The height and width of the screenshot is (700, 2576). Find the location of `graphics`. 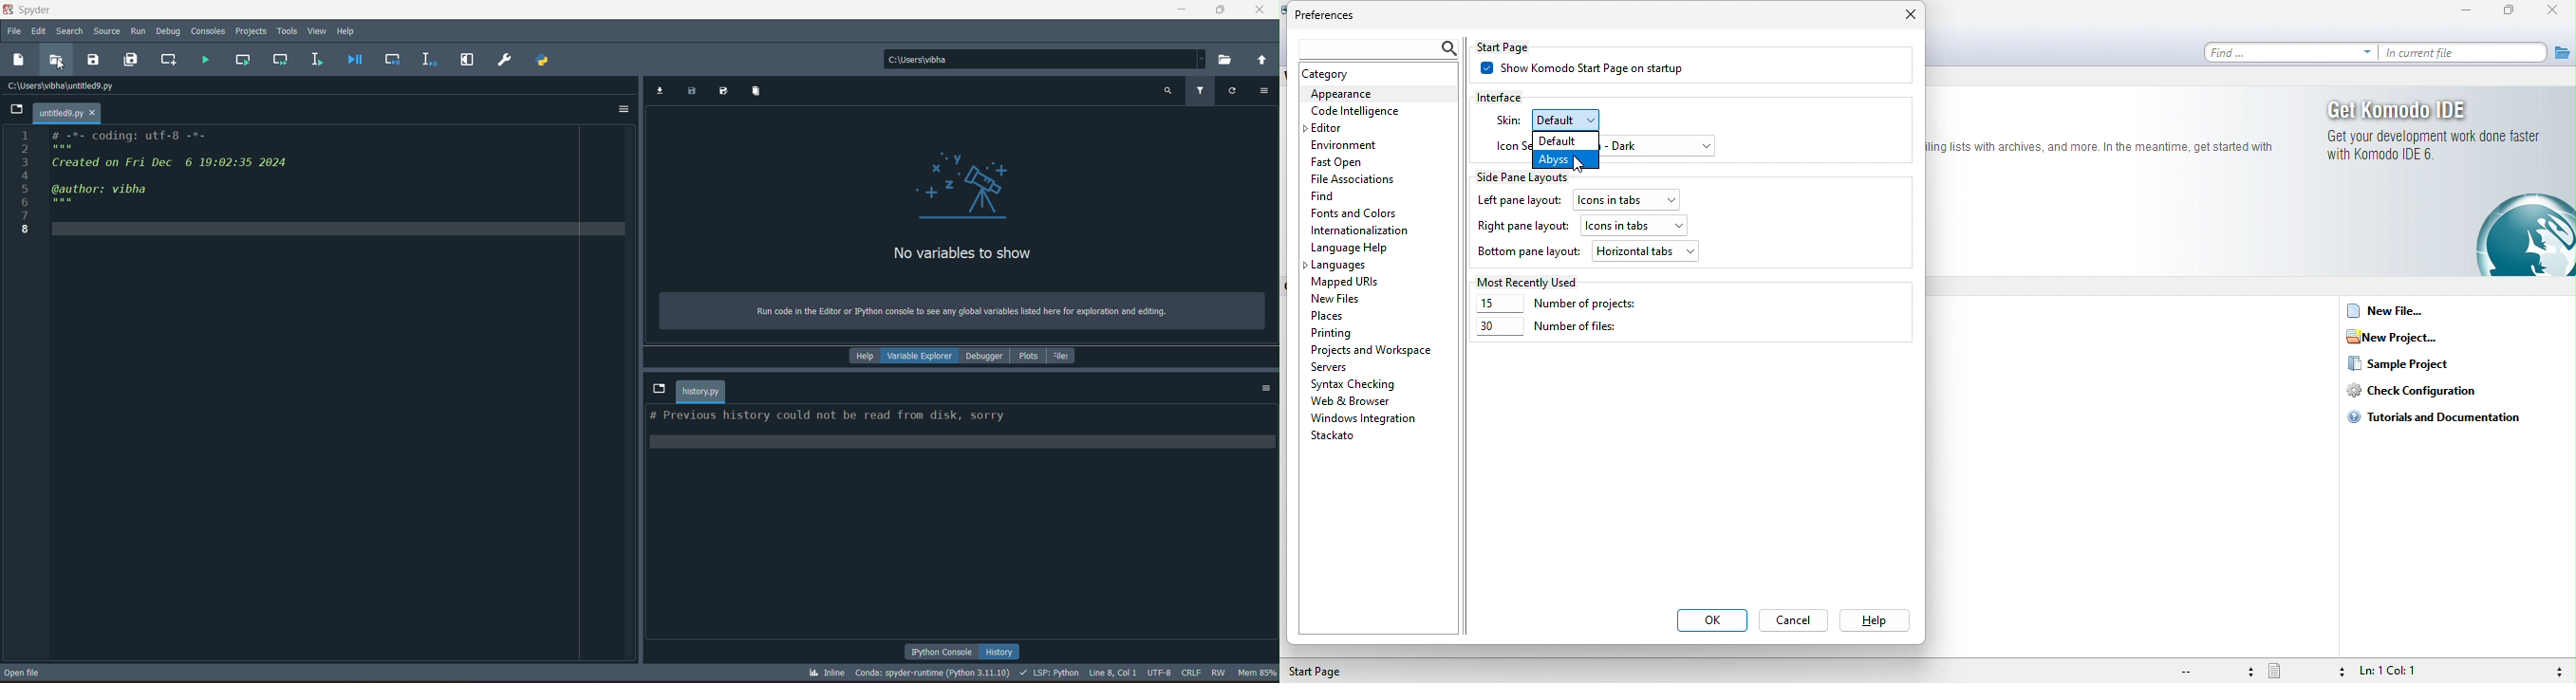

graphics is located at coordinates (964, 186).